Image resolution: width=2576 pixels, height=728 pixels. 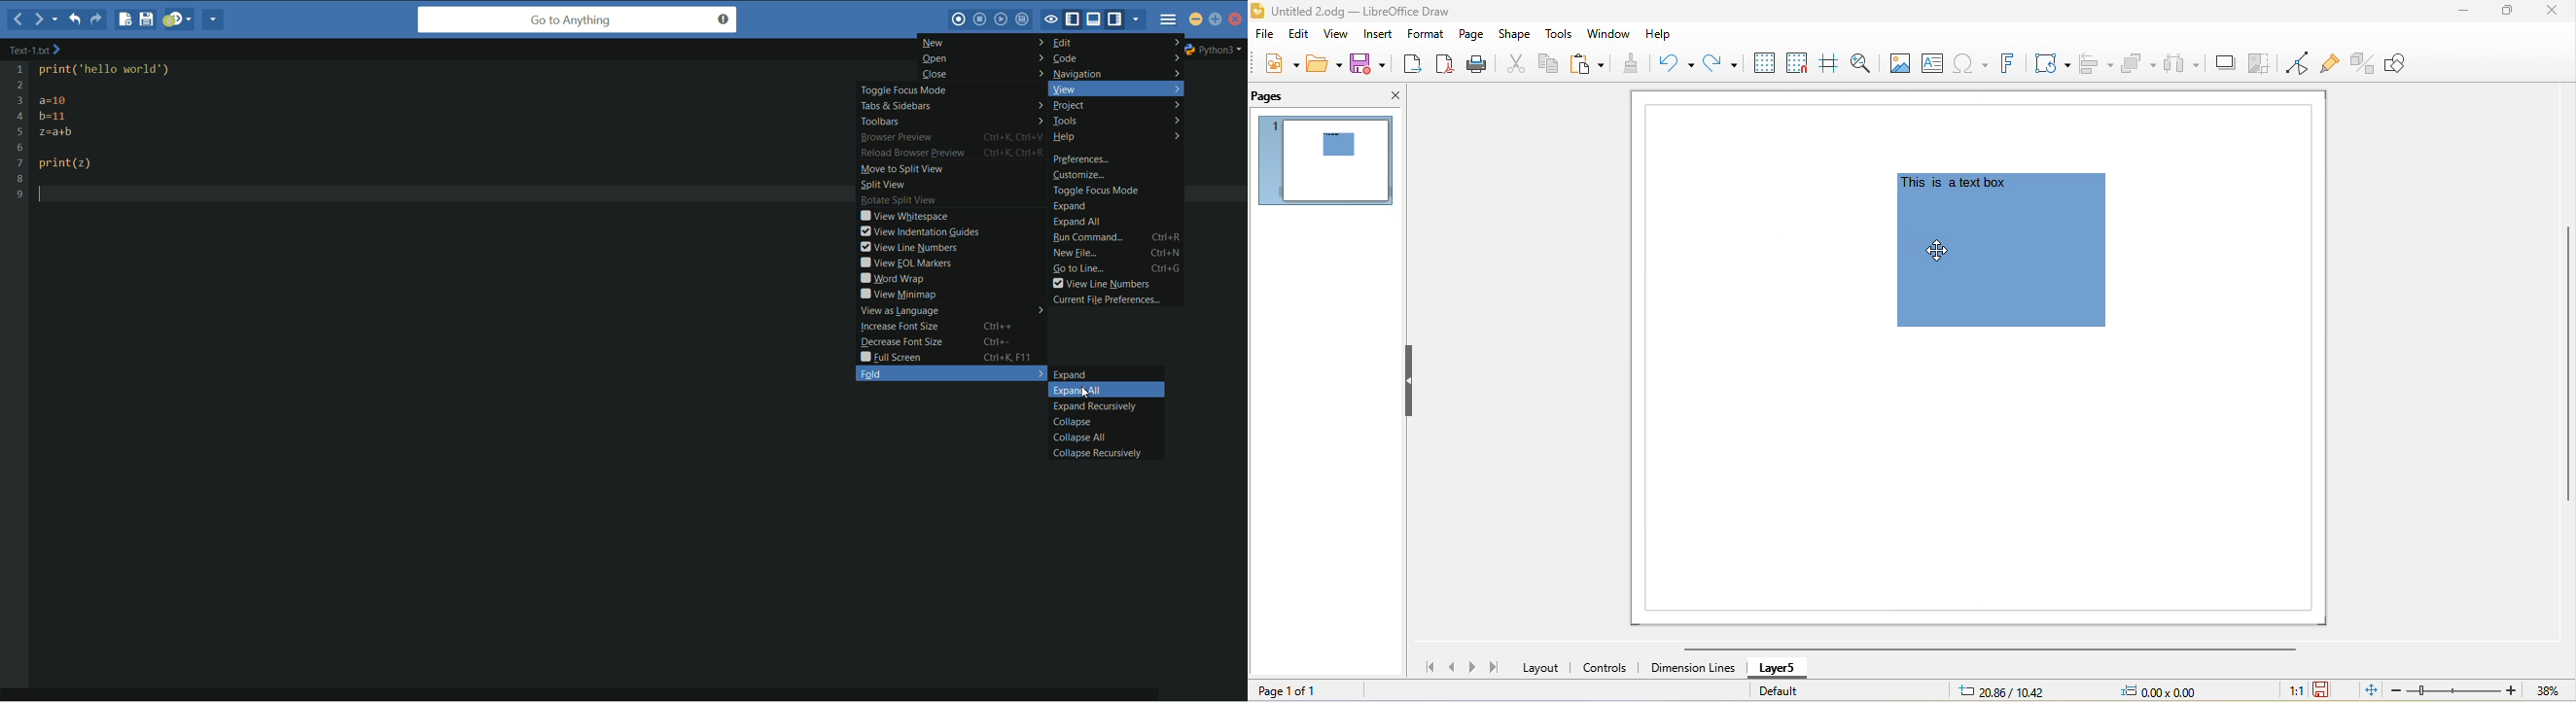 I want to click on paste, so click(x=1592, y=65).